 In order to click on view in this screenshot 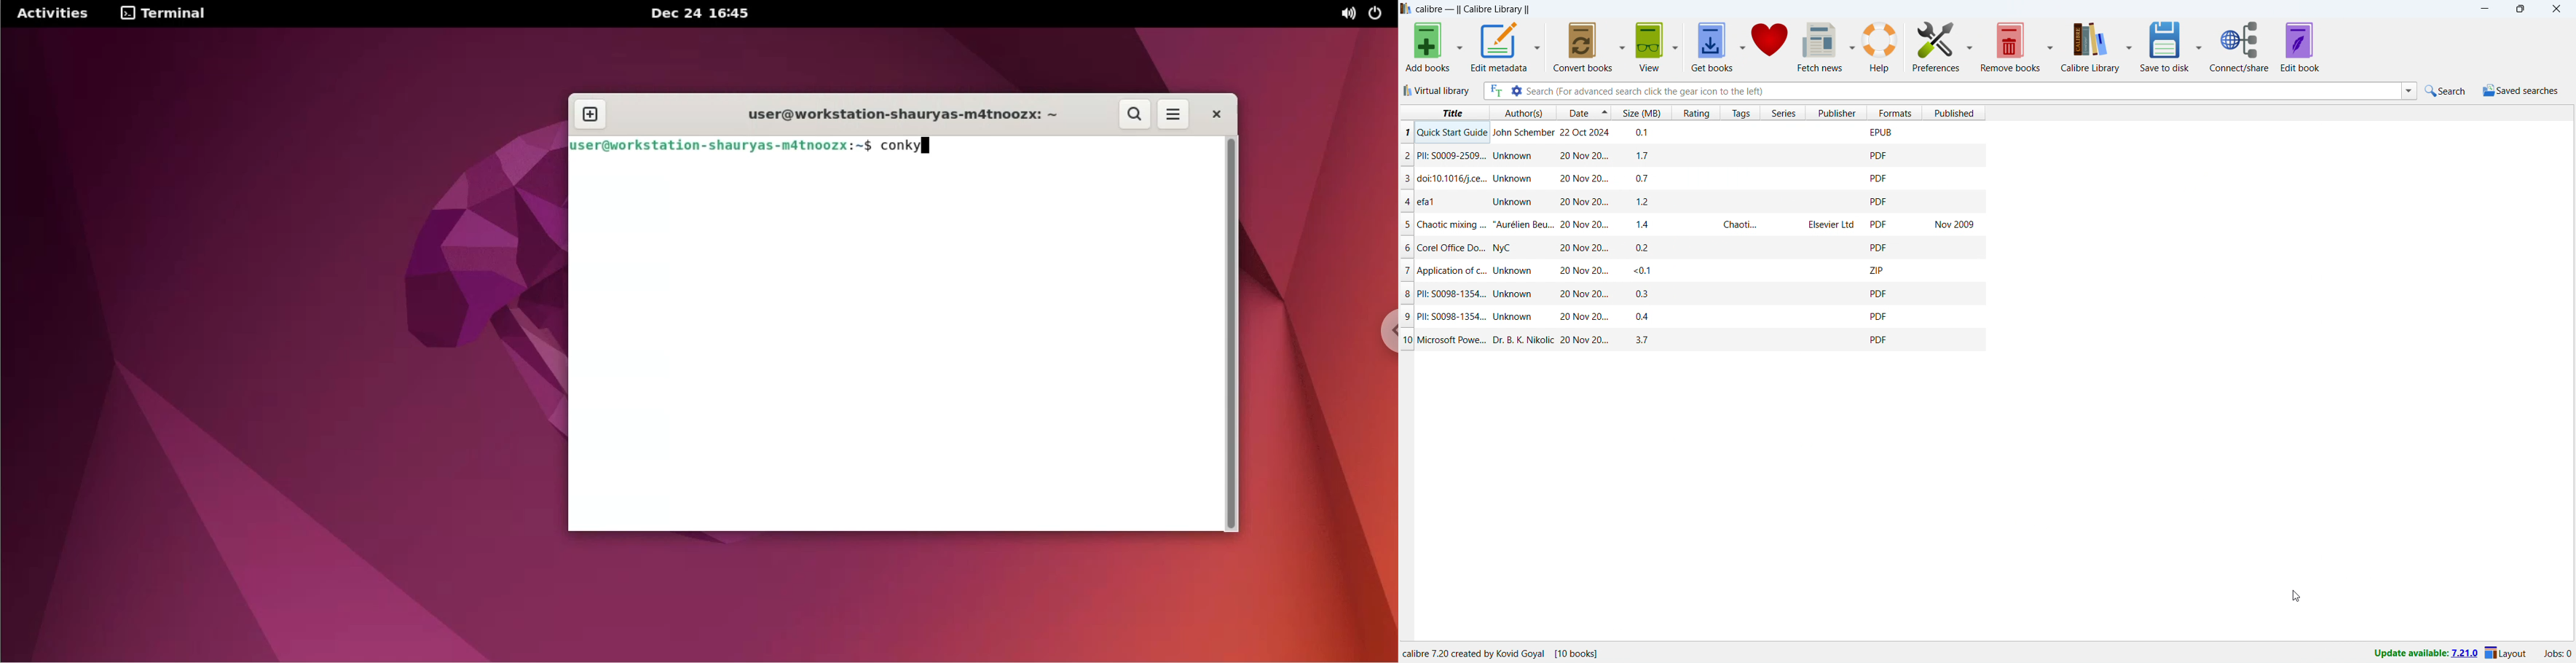, I will do `click(1649, 47)`.